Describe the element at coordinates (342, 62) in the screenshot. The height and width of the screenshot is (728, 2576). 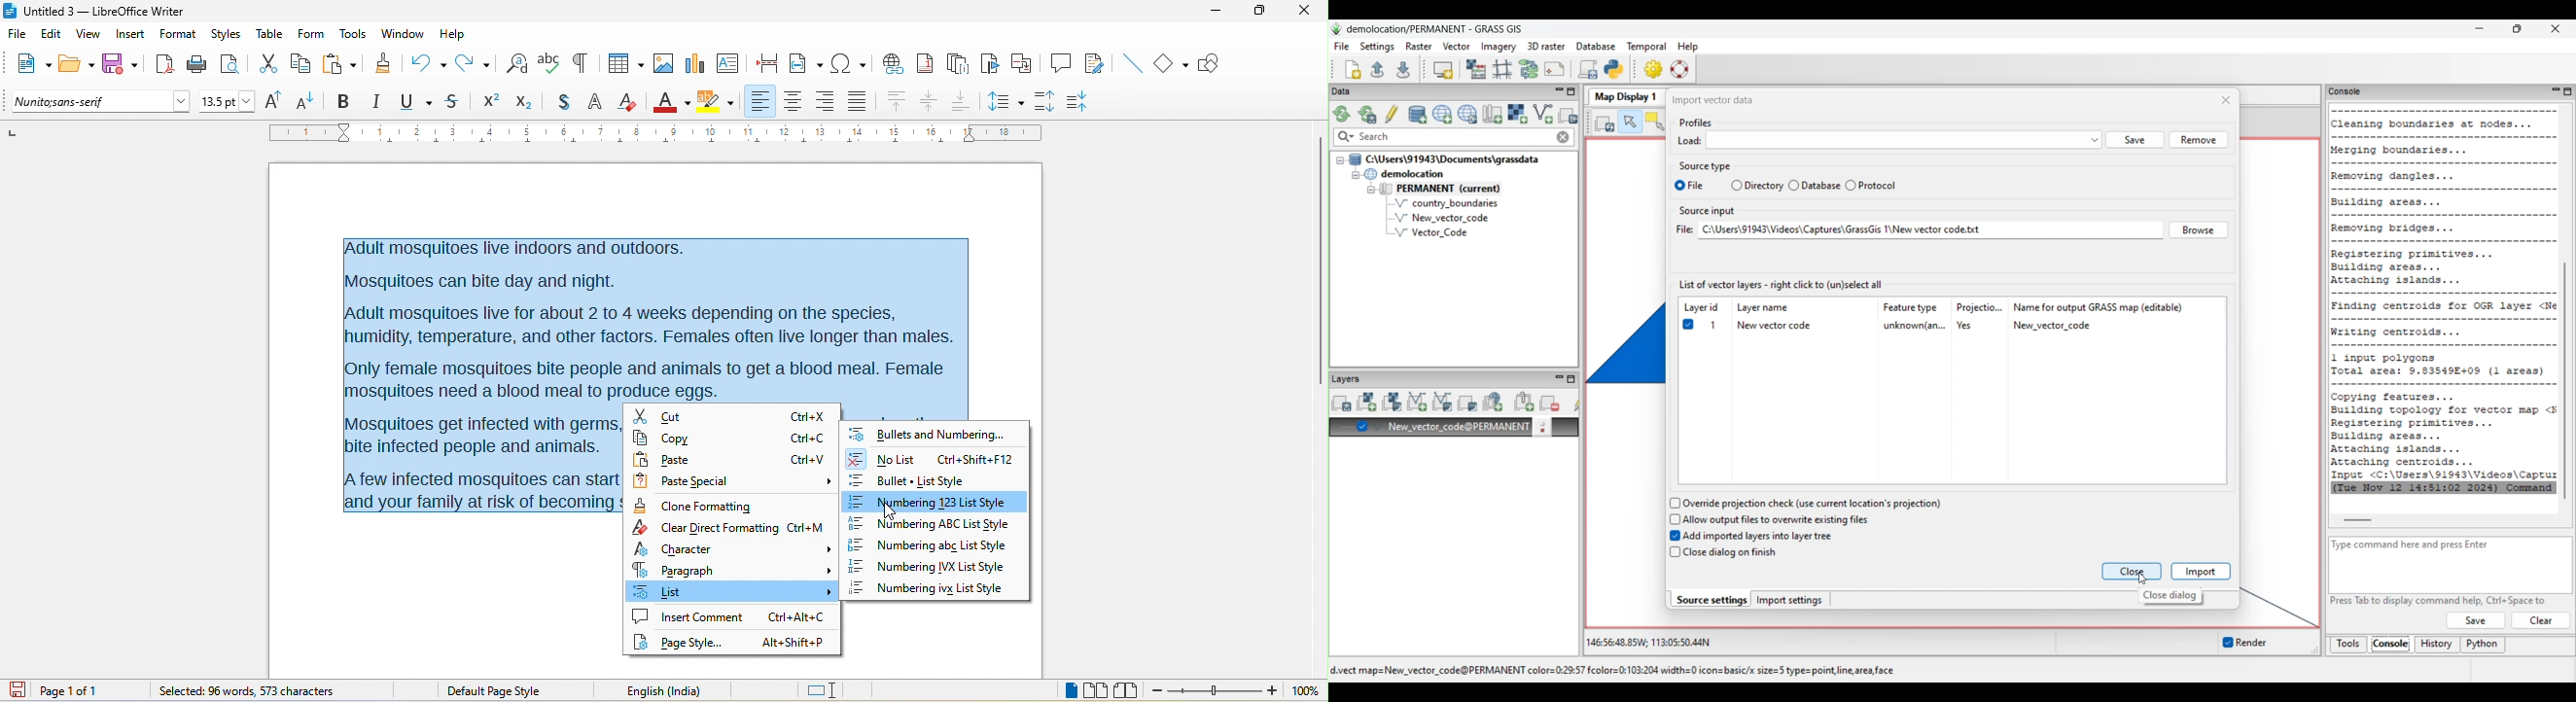
I see `paste` at that location.